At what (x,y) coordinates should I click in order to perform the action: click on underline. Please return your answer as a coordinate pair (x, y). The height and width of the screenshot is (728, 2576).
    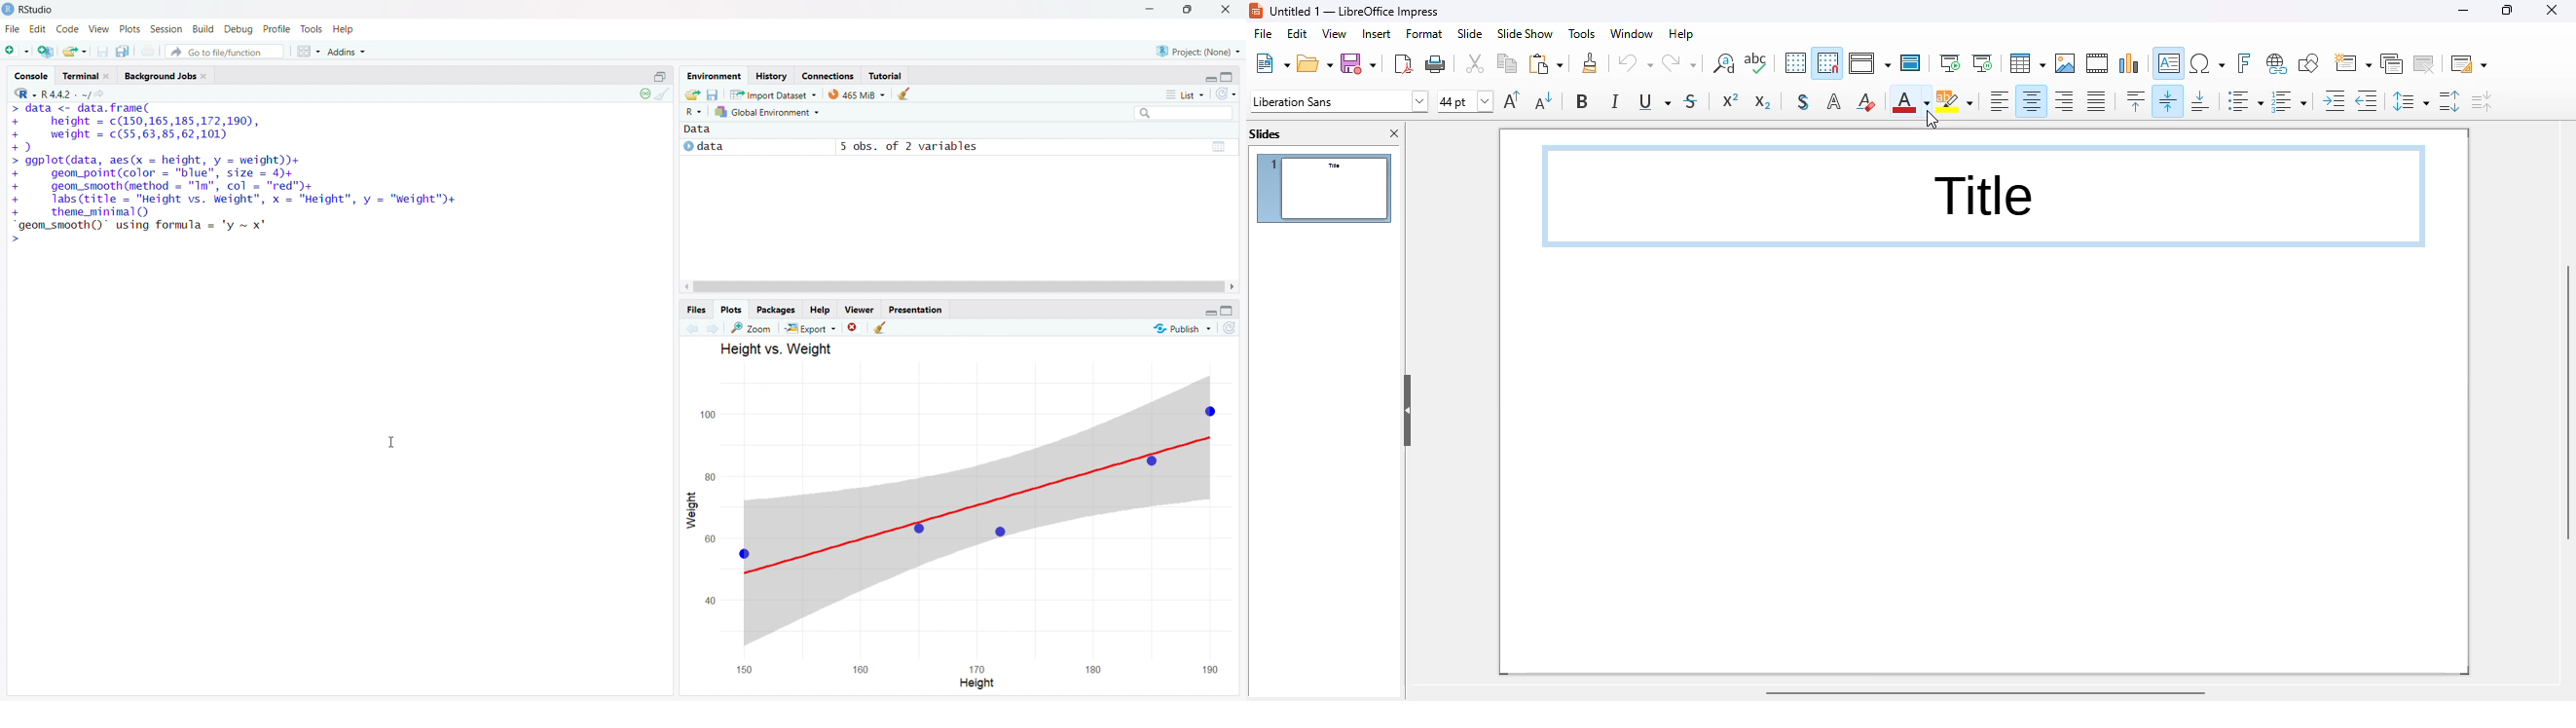
    Looking at the image, I should click on (1654, 102).